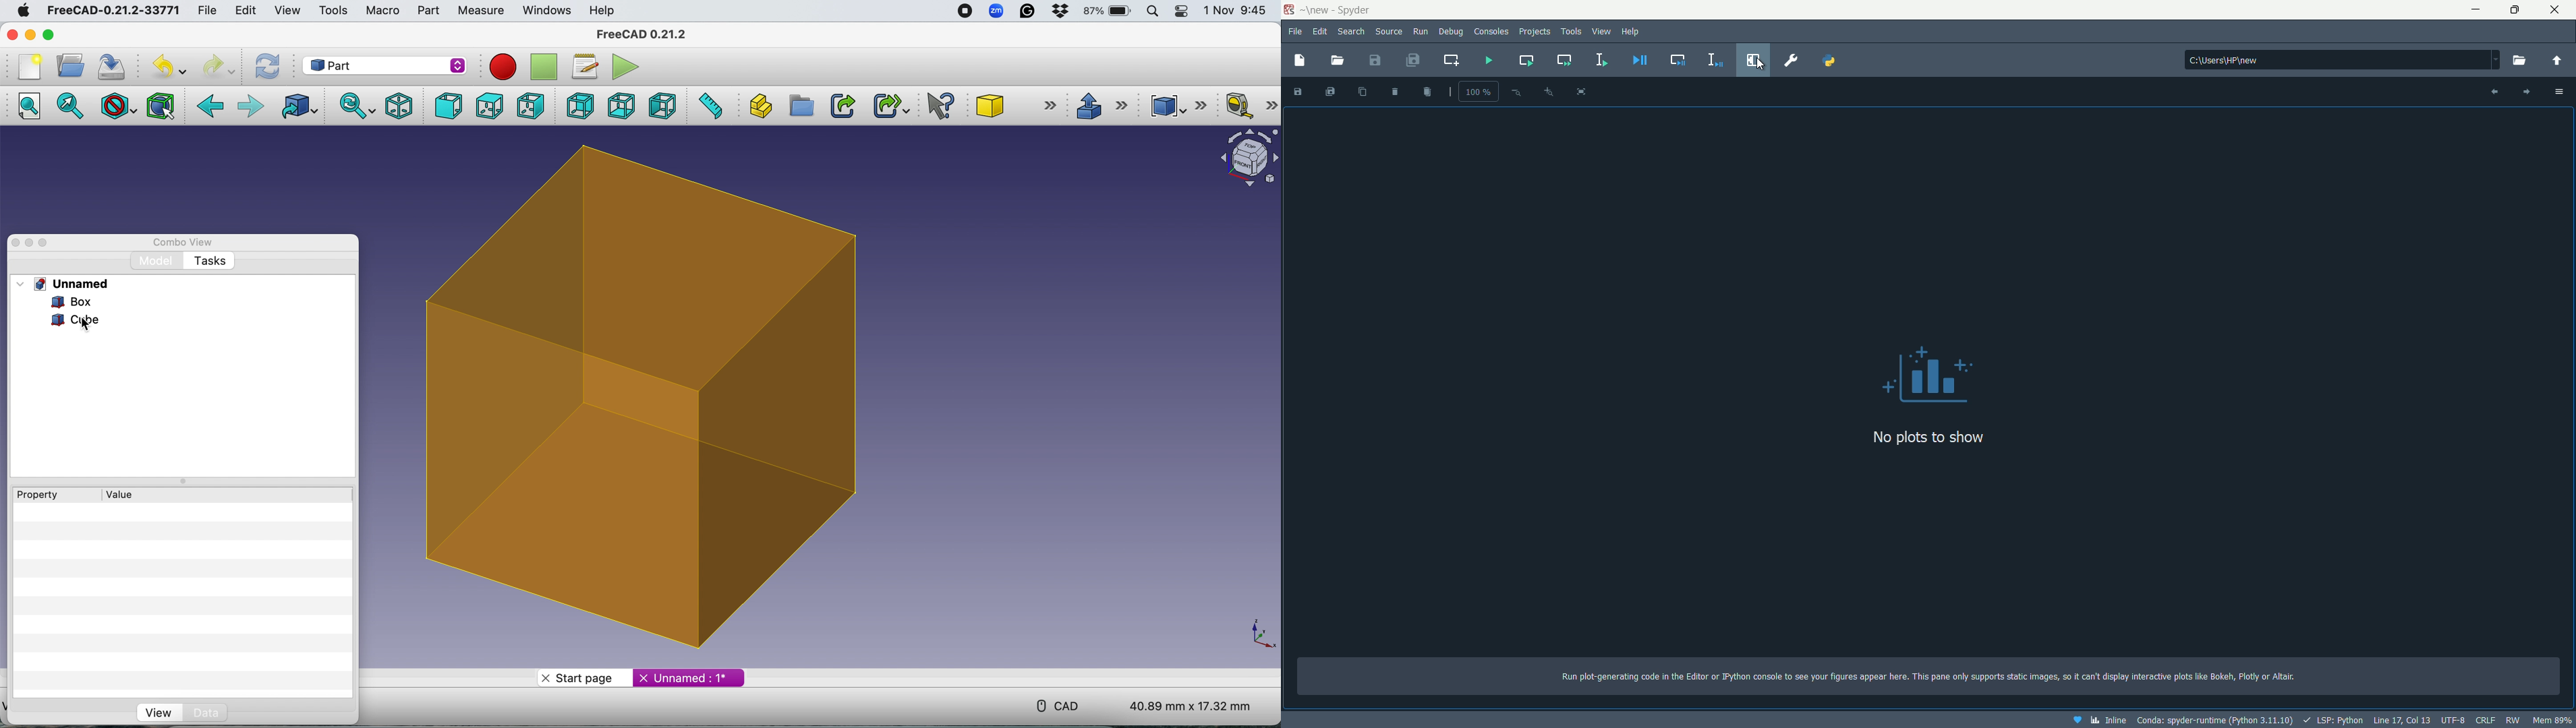  I want to click on FreeCAD 0.21.2, so click(643, 35).